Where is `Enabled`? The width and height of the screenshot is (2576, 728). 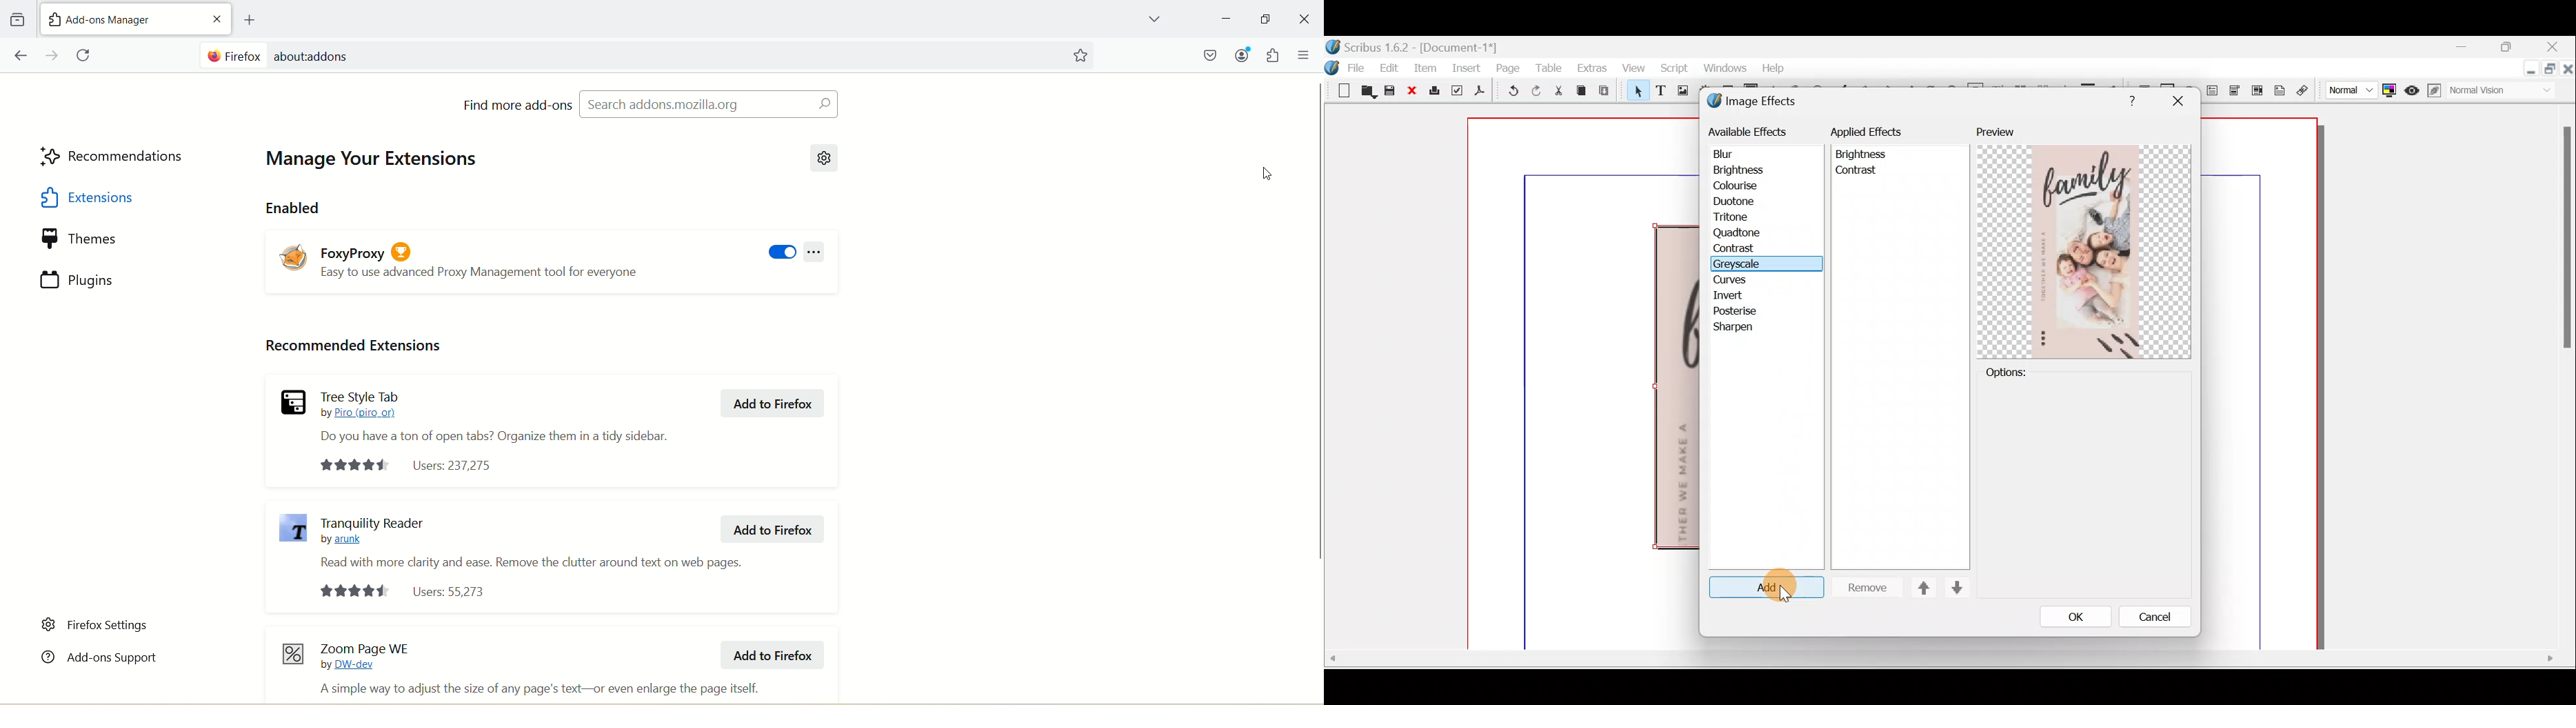 Enabled is located at coordinates (294, 207).